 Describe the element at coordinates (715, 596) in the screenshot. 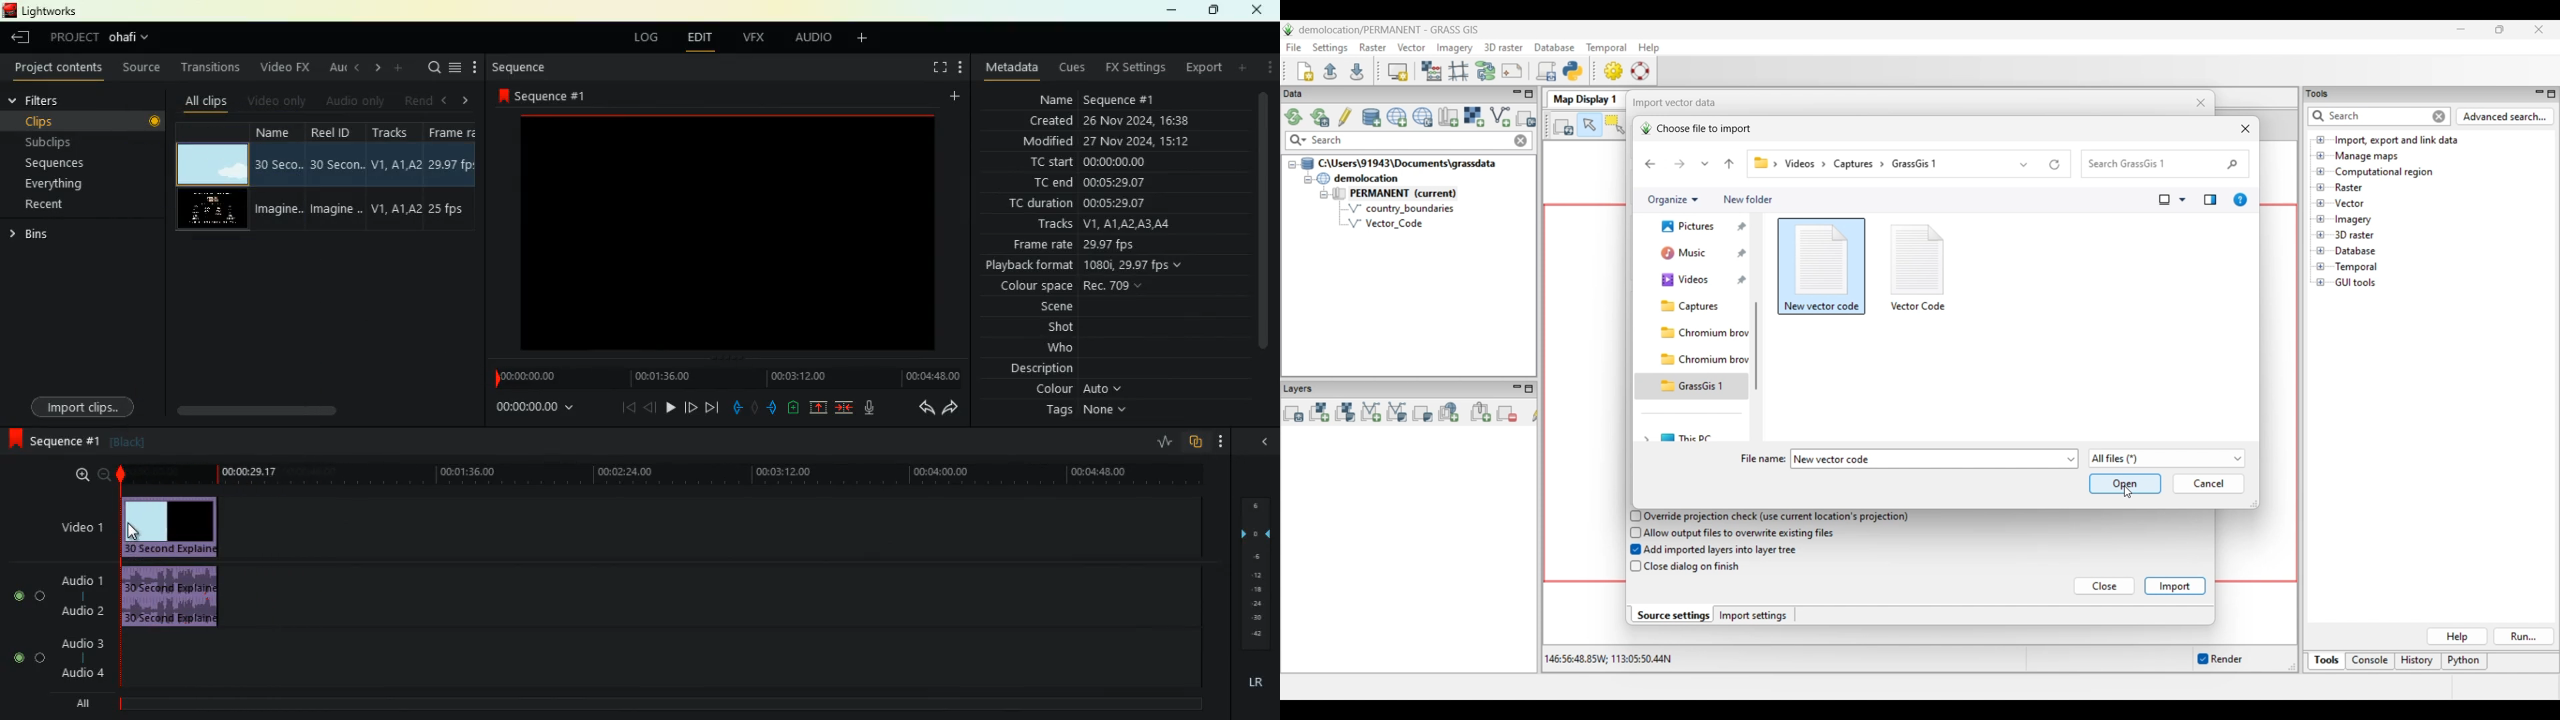

I see `audio 1 and audio 2 timeline track` at that location.